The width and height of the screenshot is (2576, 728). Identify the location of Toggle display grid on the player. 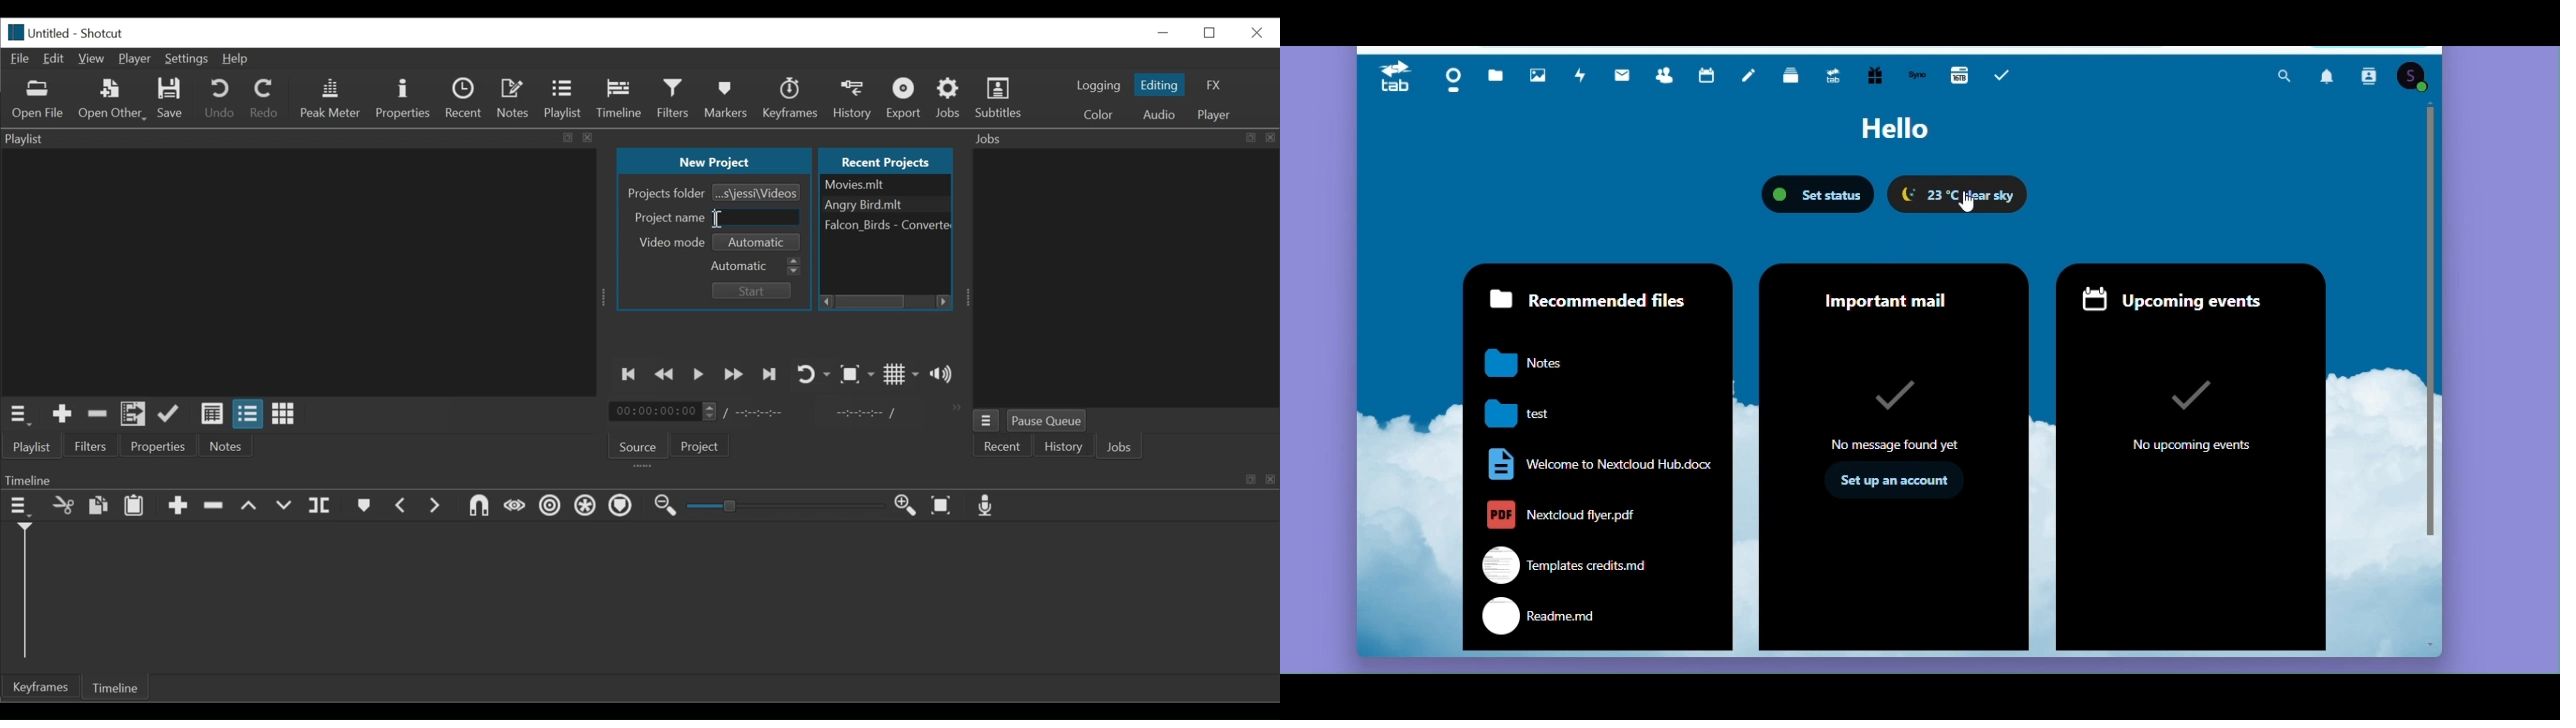
(902, 375).